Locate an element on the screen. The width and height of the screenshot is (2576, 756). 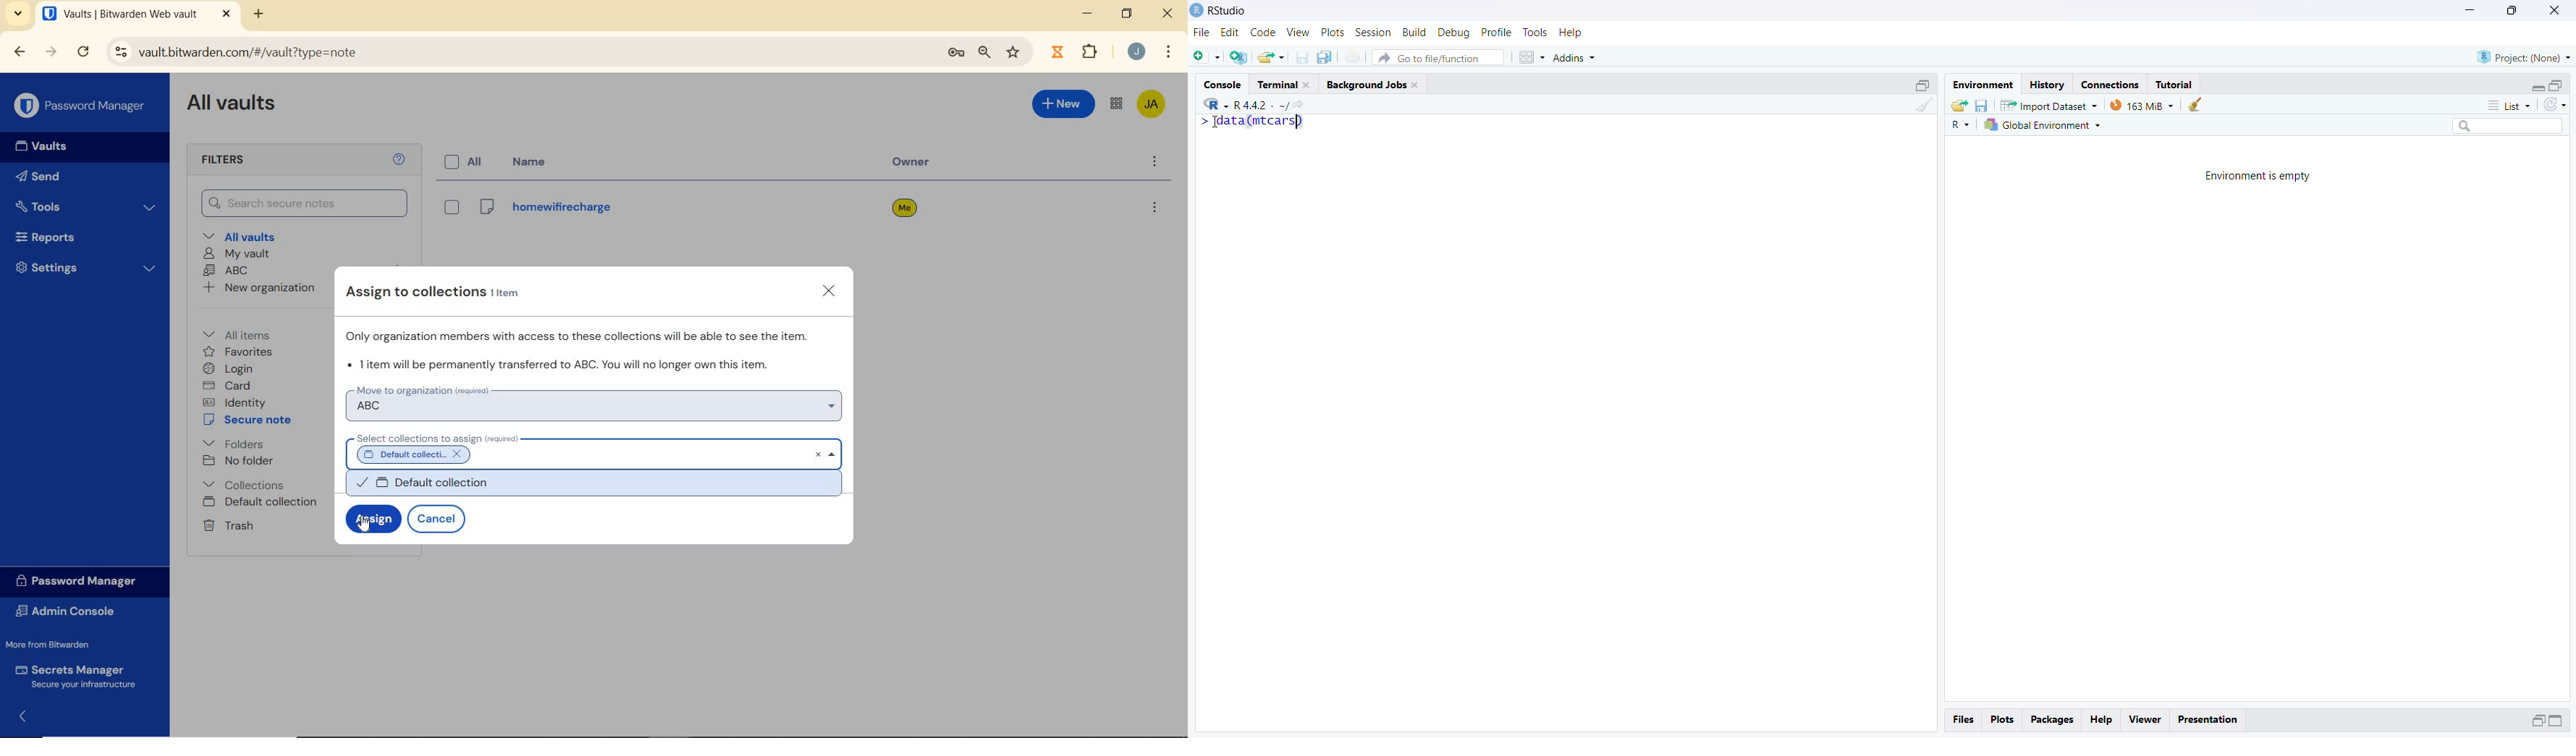
Import Dataset is located at coordinates (2050, 105).